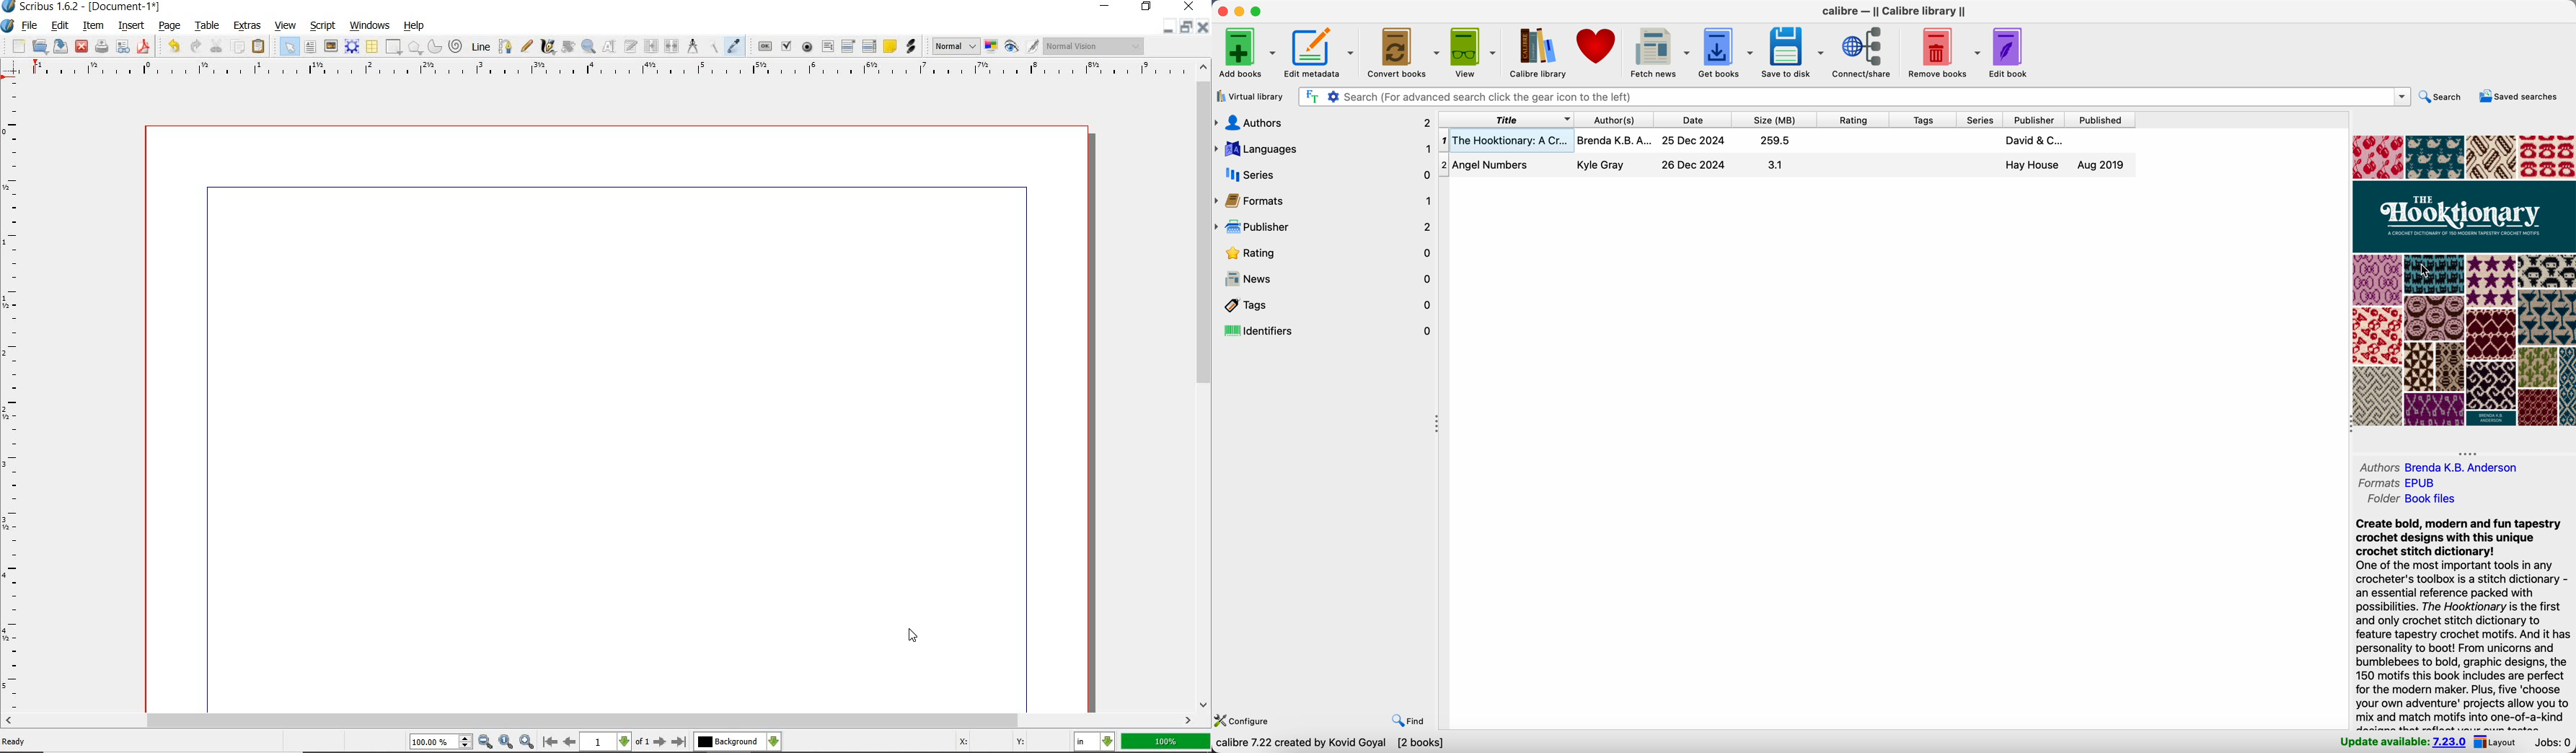 The width and height of the screenshot is (2576, 756). Describe the element at coordinates (1203, 27) in the screenshot. I see `close` at that location.